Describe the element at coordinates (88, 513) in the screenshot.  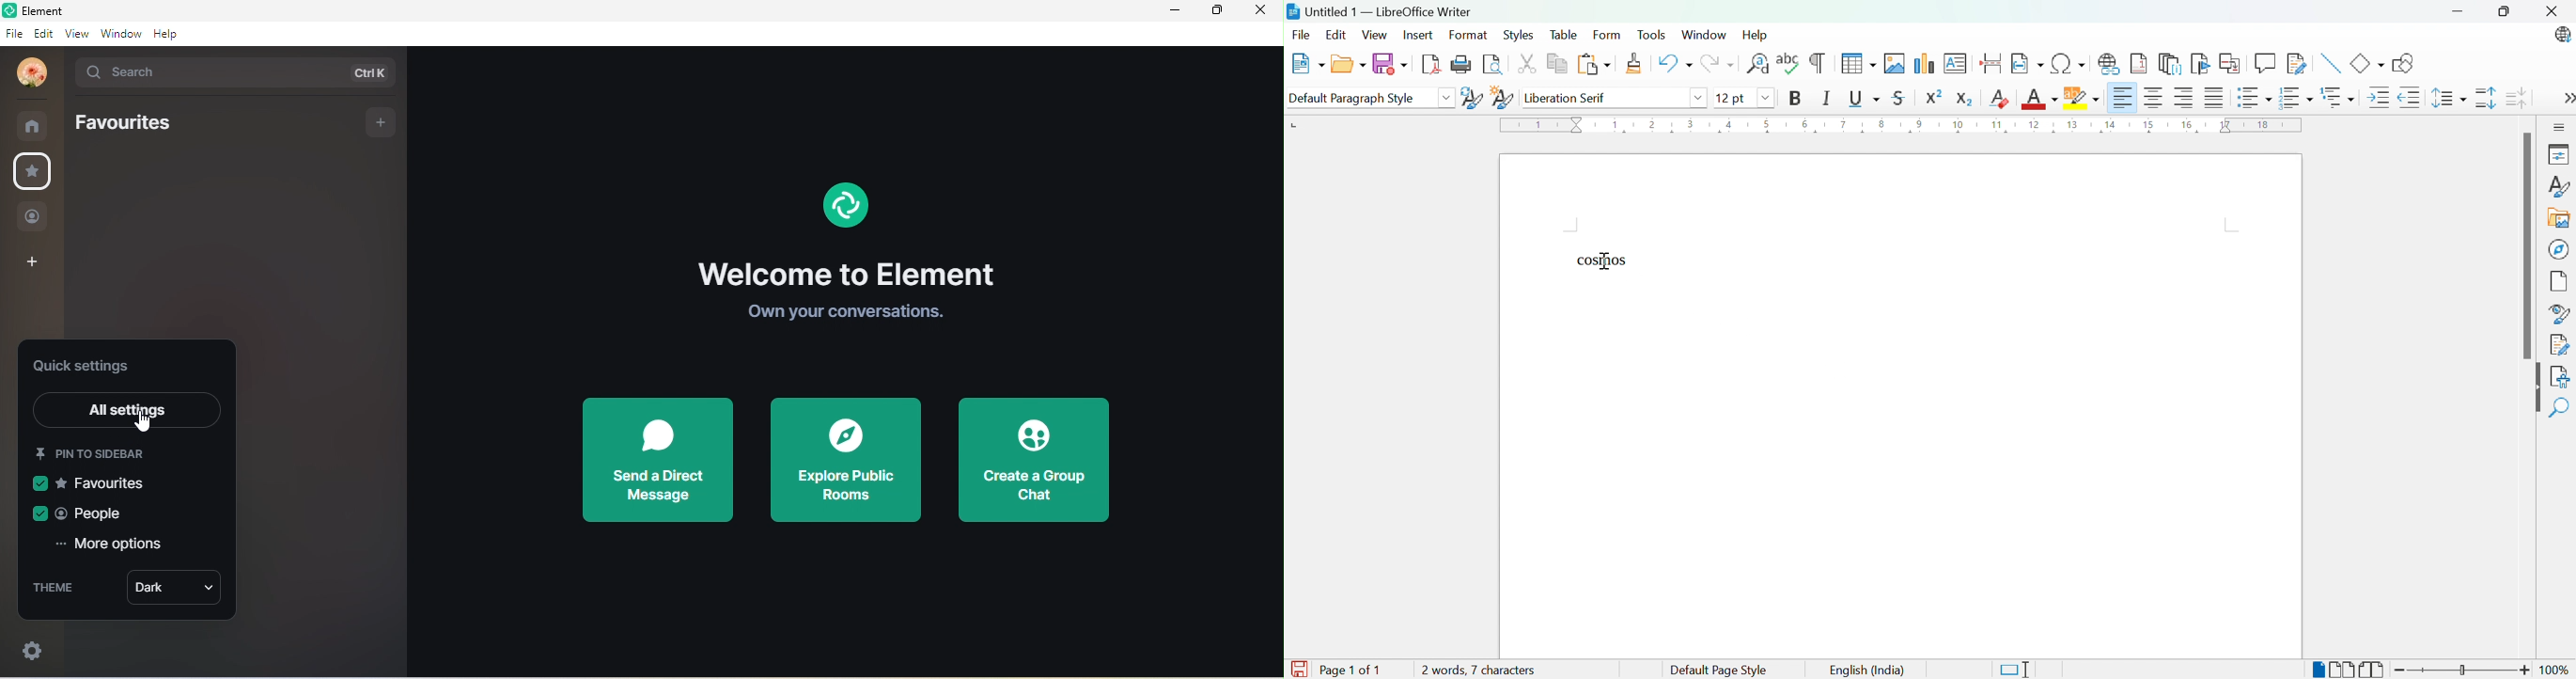
I see `people` at that location.